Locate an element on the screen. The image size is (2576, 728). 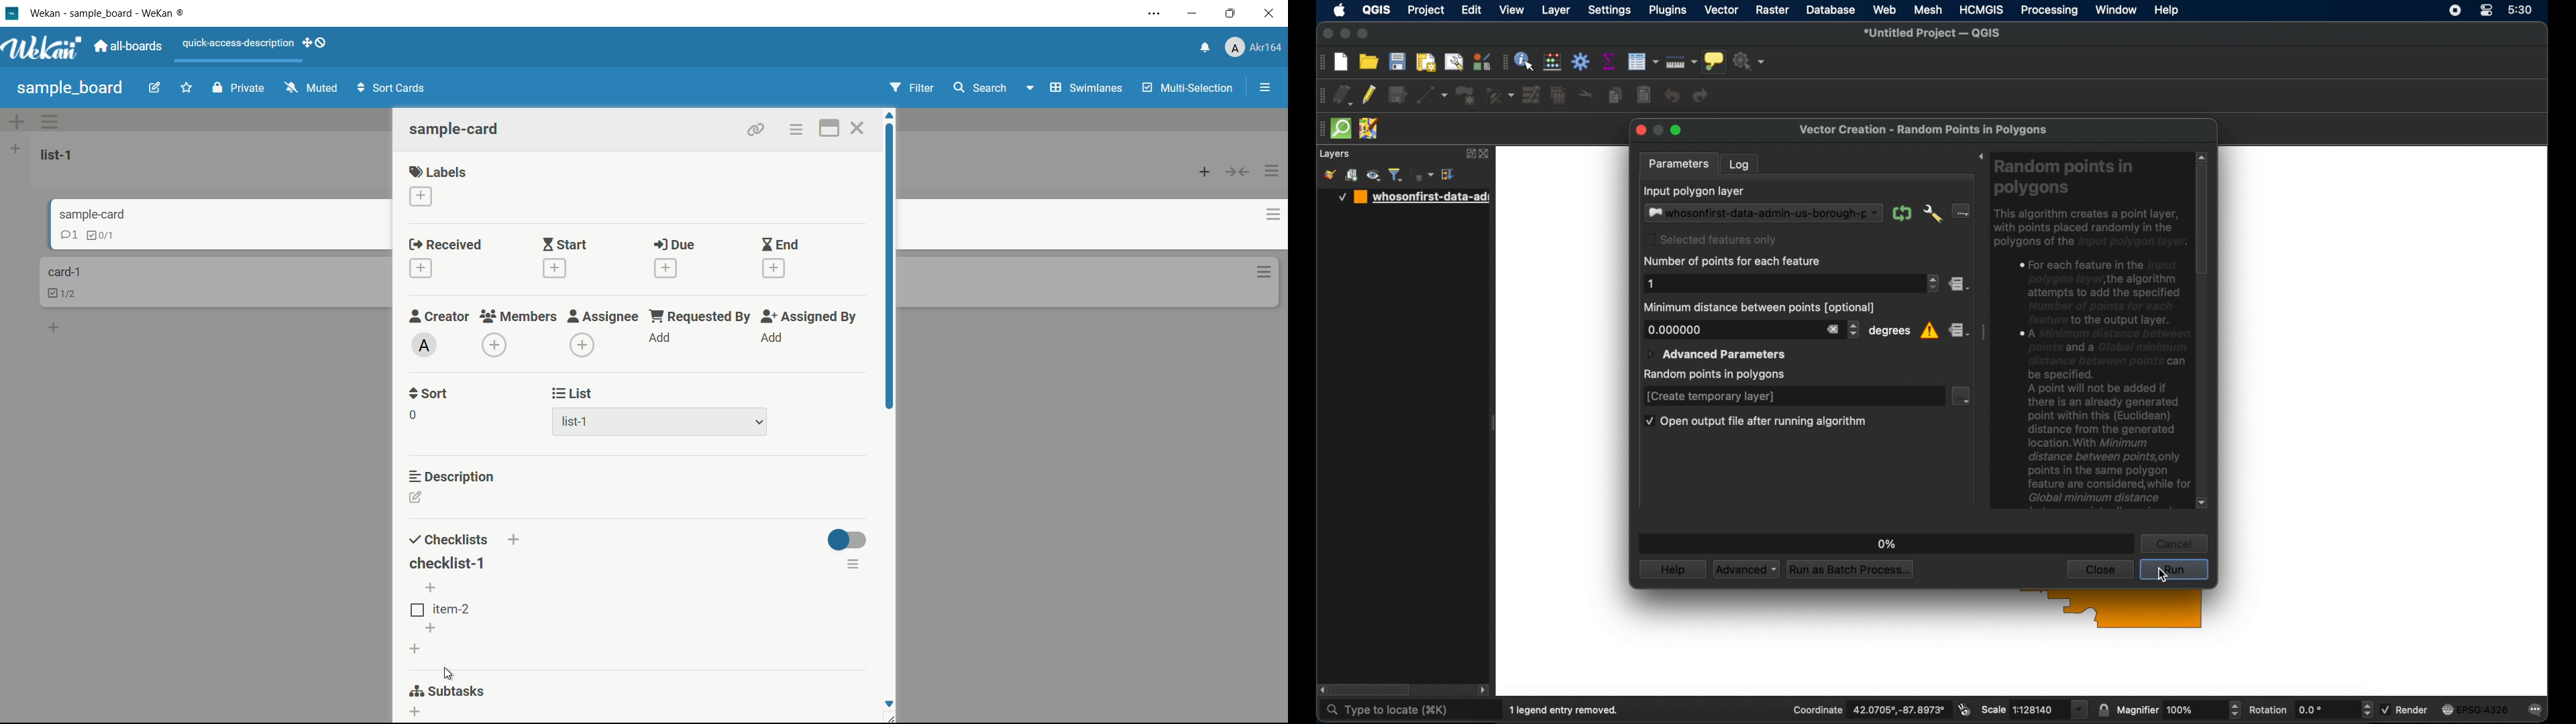
current crs is located at coordinates (2475, 710).